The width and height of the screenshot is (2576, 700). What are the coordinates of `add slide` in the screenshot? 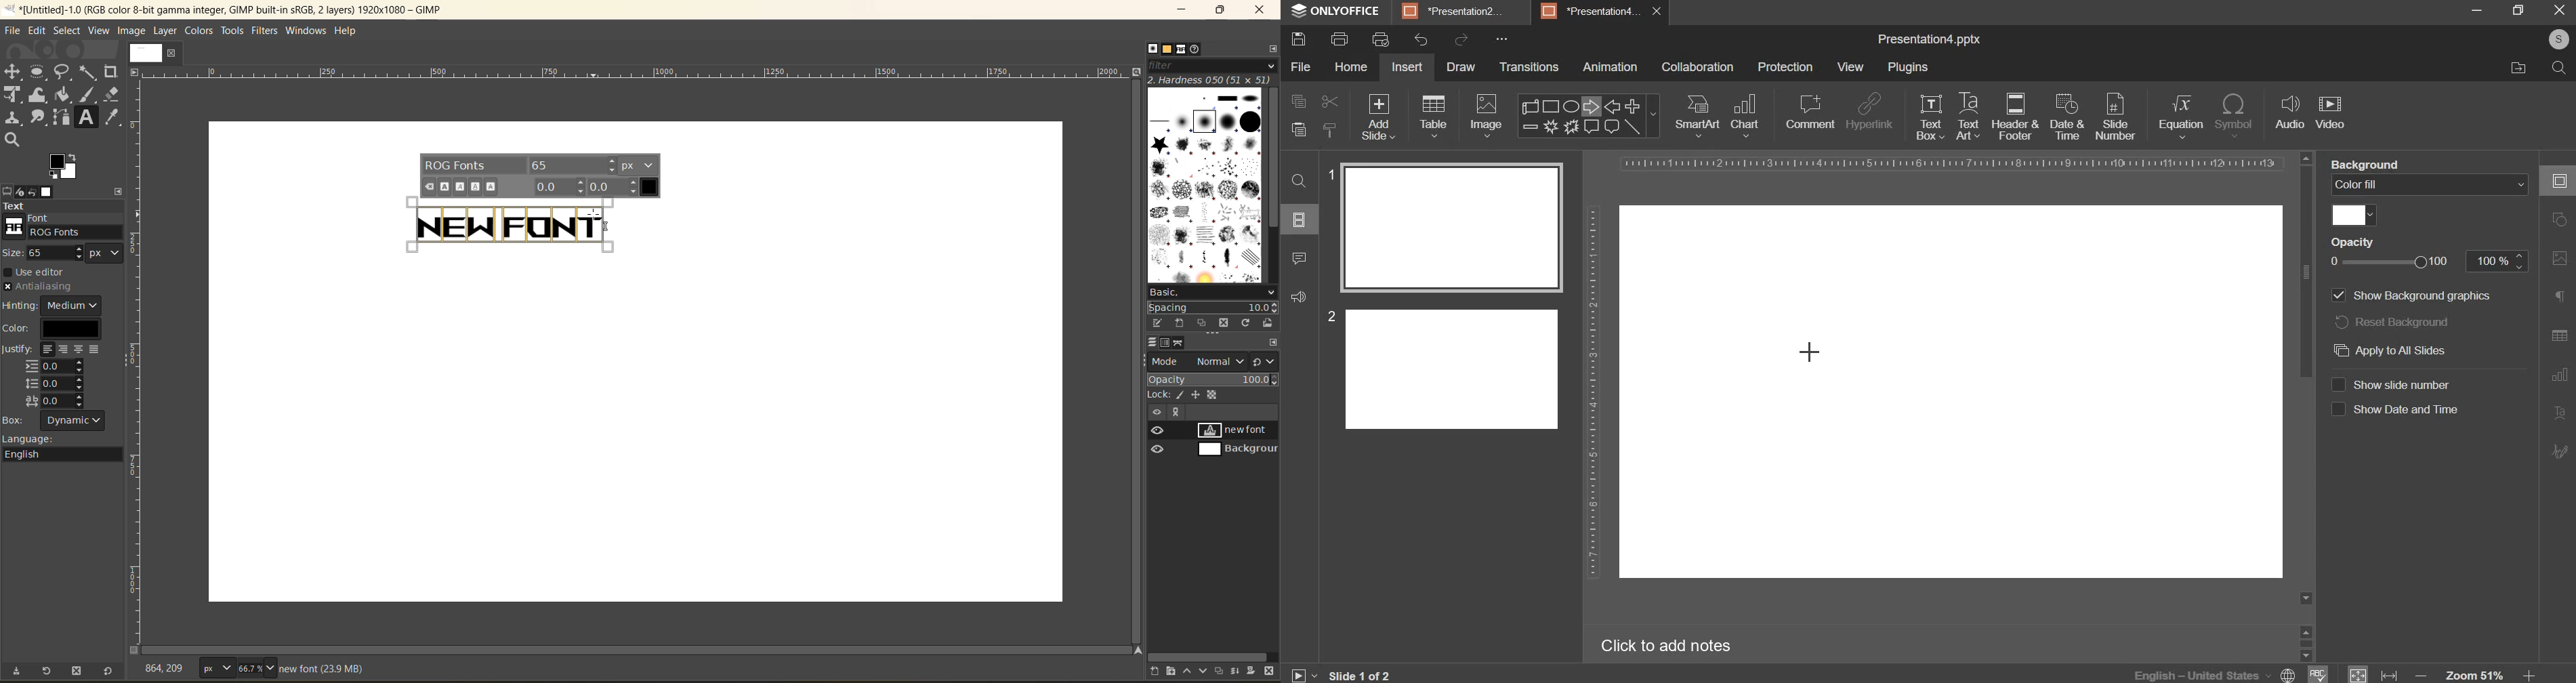 It's located at (1379, 117).